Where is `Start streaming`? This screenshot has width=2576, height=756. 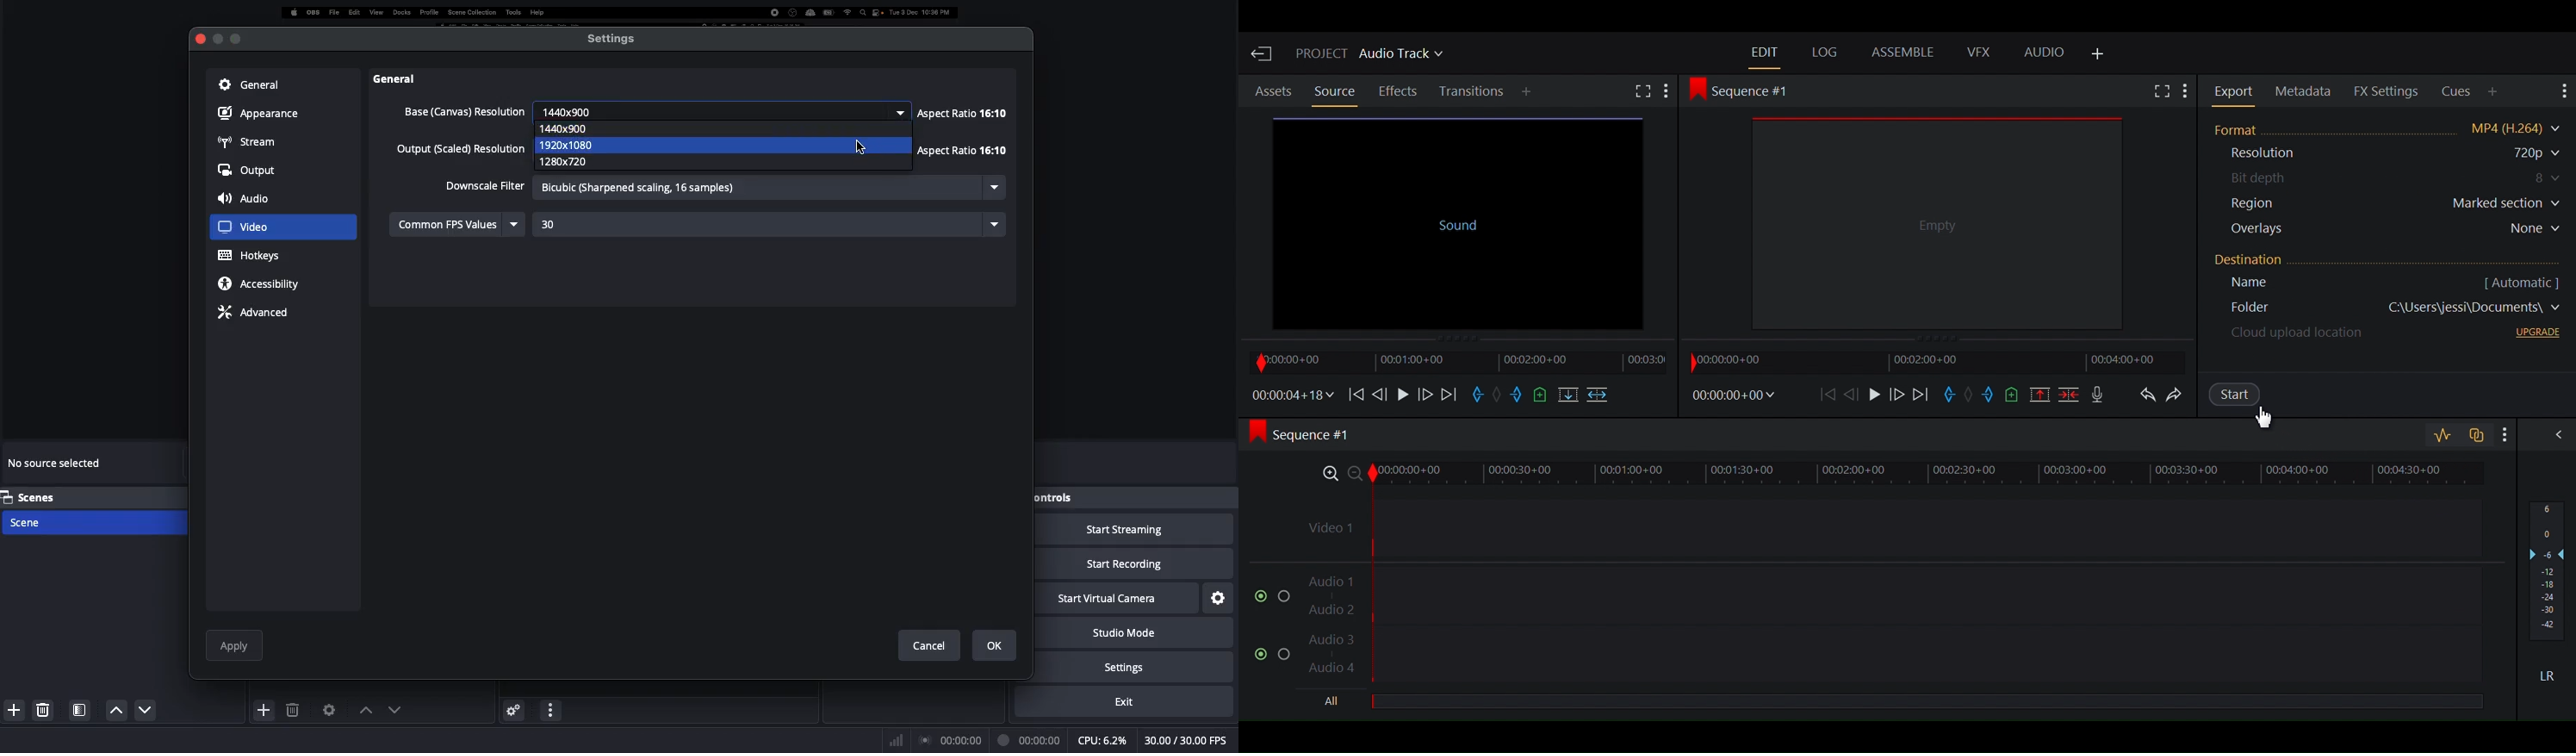 Start streaming is located at coordinates (1135, 531).